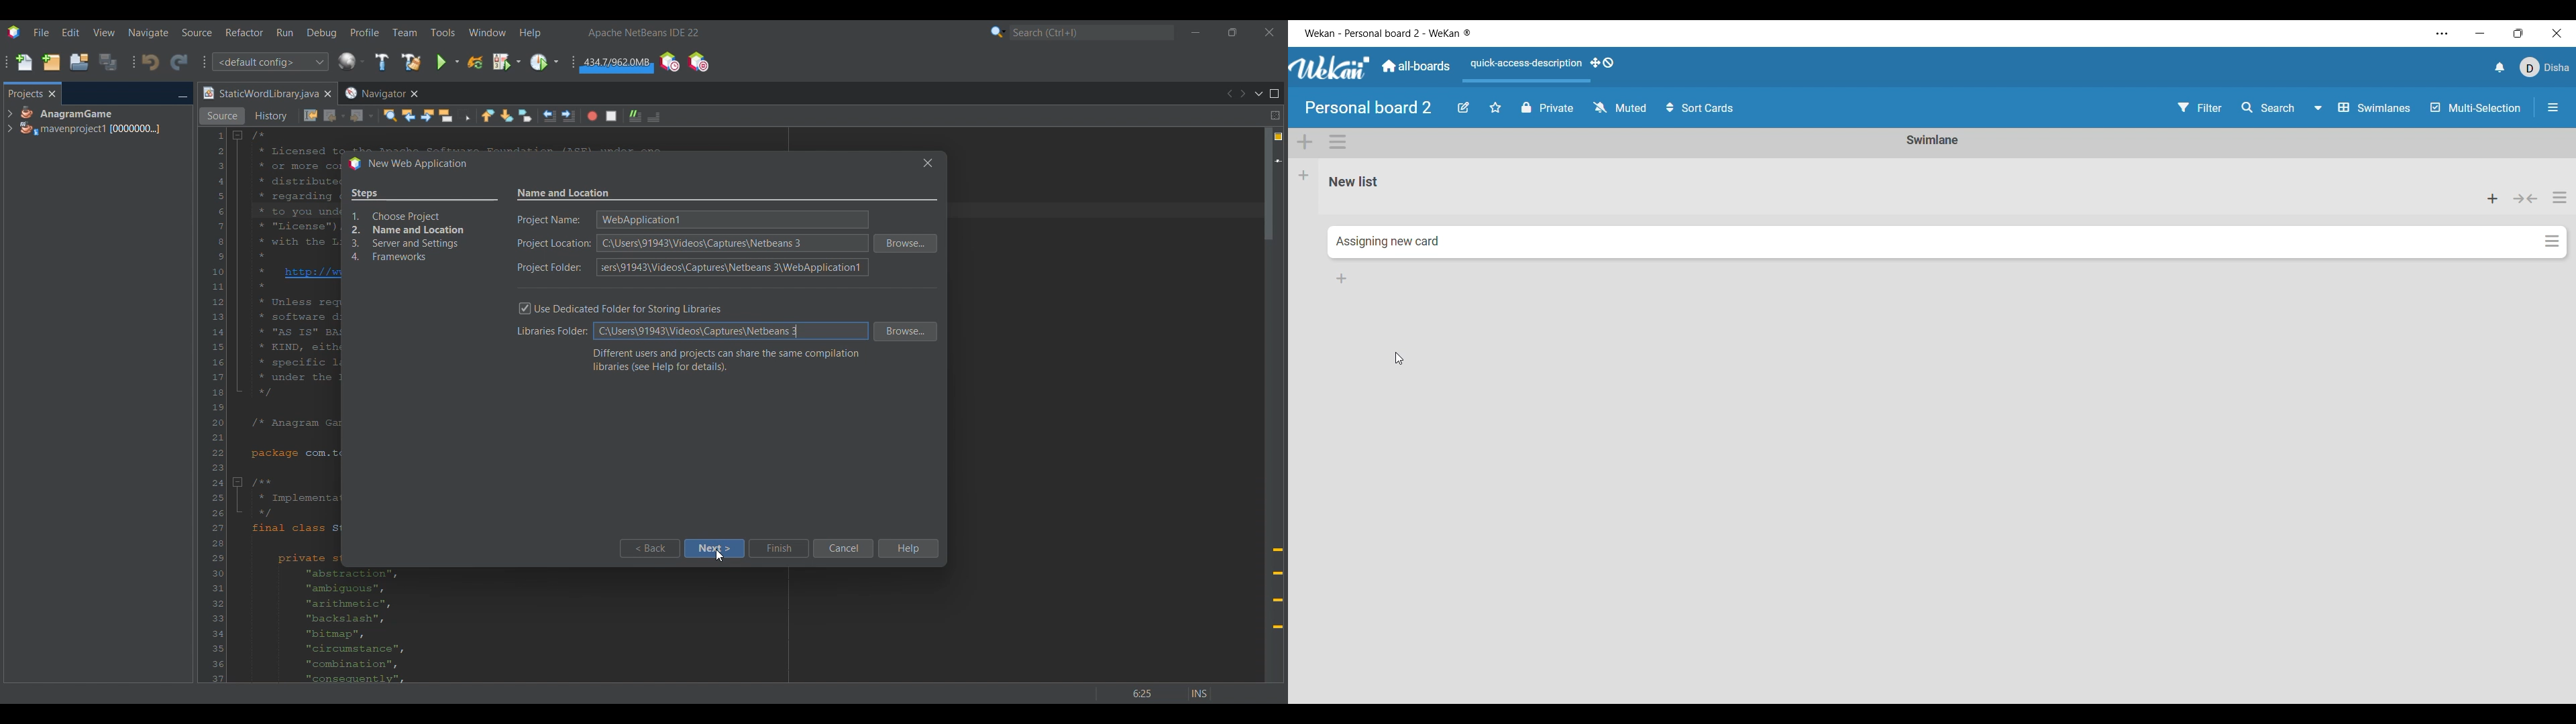 The height and width of the screenshot is (728, 2576). Describe the element at coordinates (2557, 33) in the screenshot. I see `Close interface` at that location.